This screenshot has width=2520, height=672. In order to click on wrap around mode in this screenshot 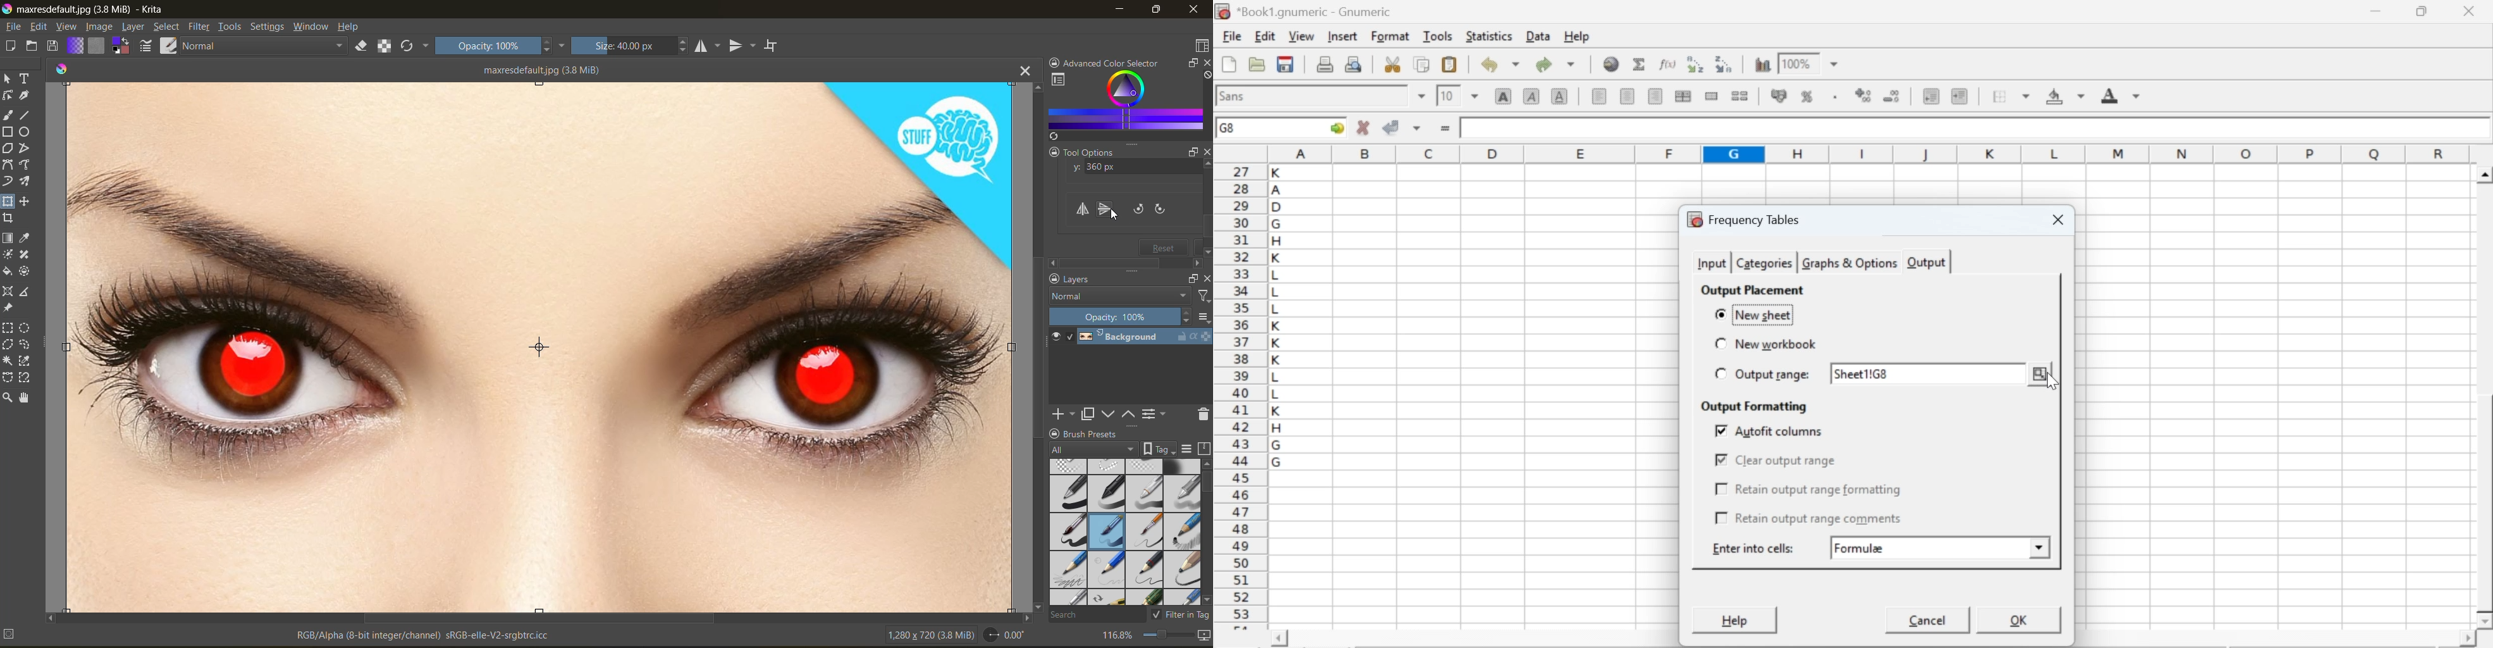, I will do `click(773, 44)`.